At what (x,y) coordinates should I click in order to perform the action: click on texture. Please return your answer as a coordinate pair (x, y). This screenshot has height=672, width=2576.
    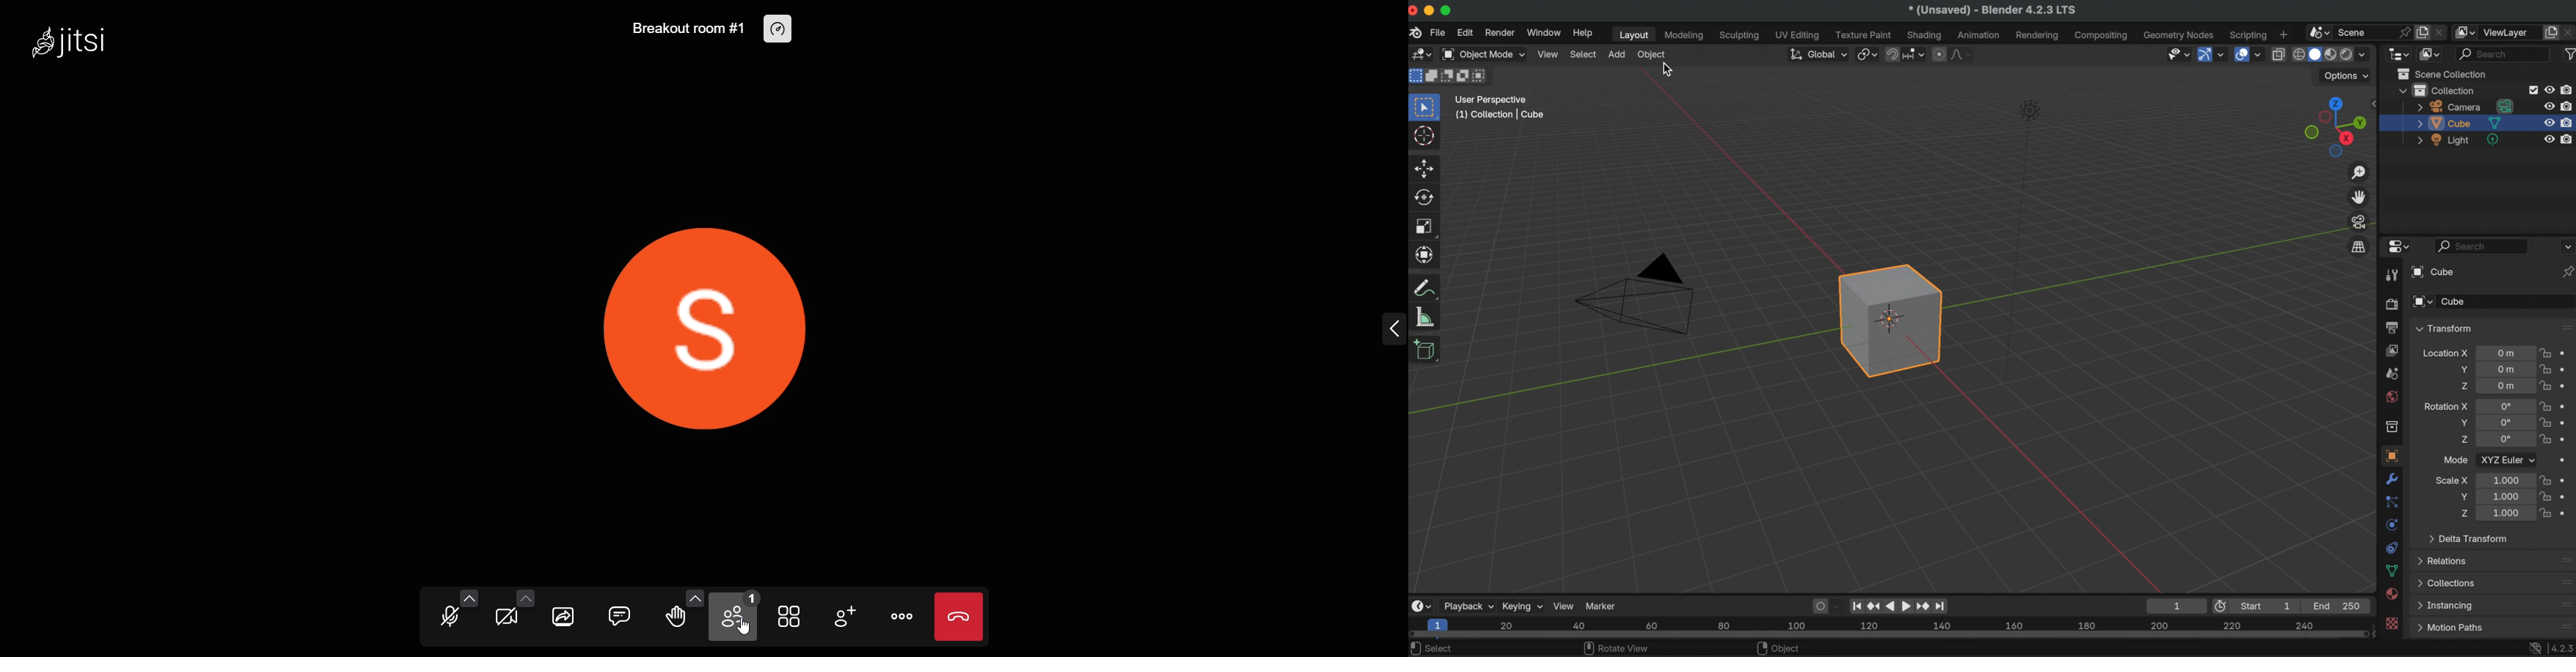
    Looking at the image, I should click on (2393, 624).